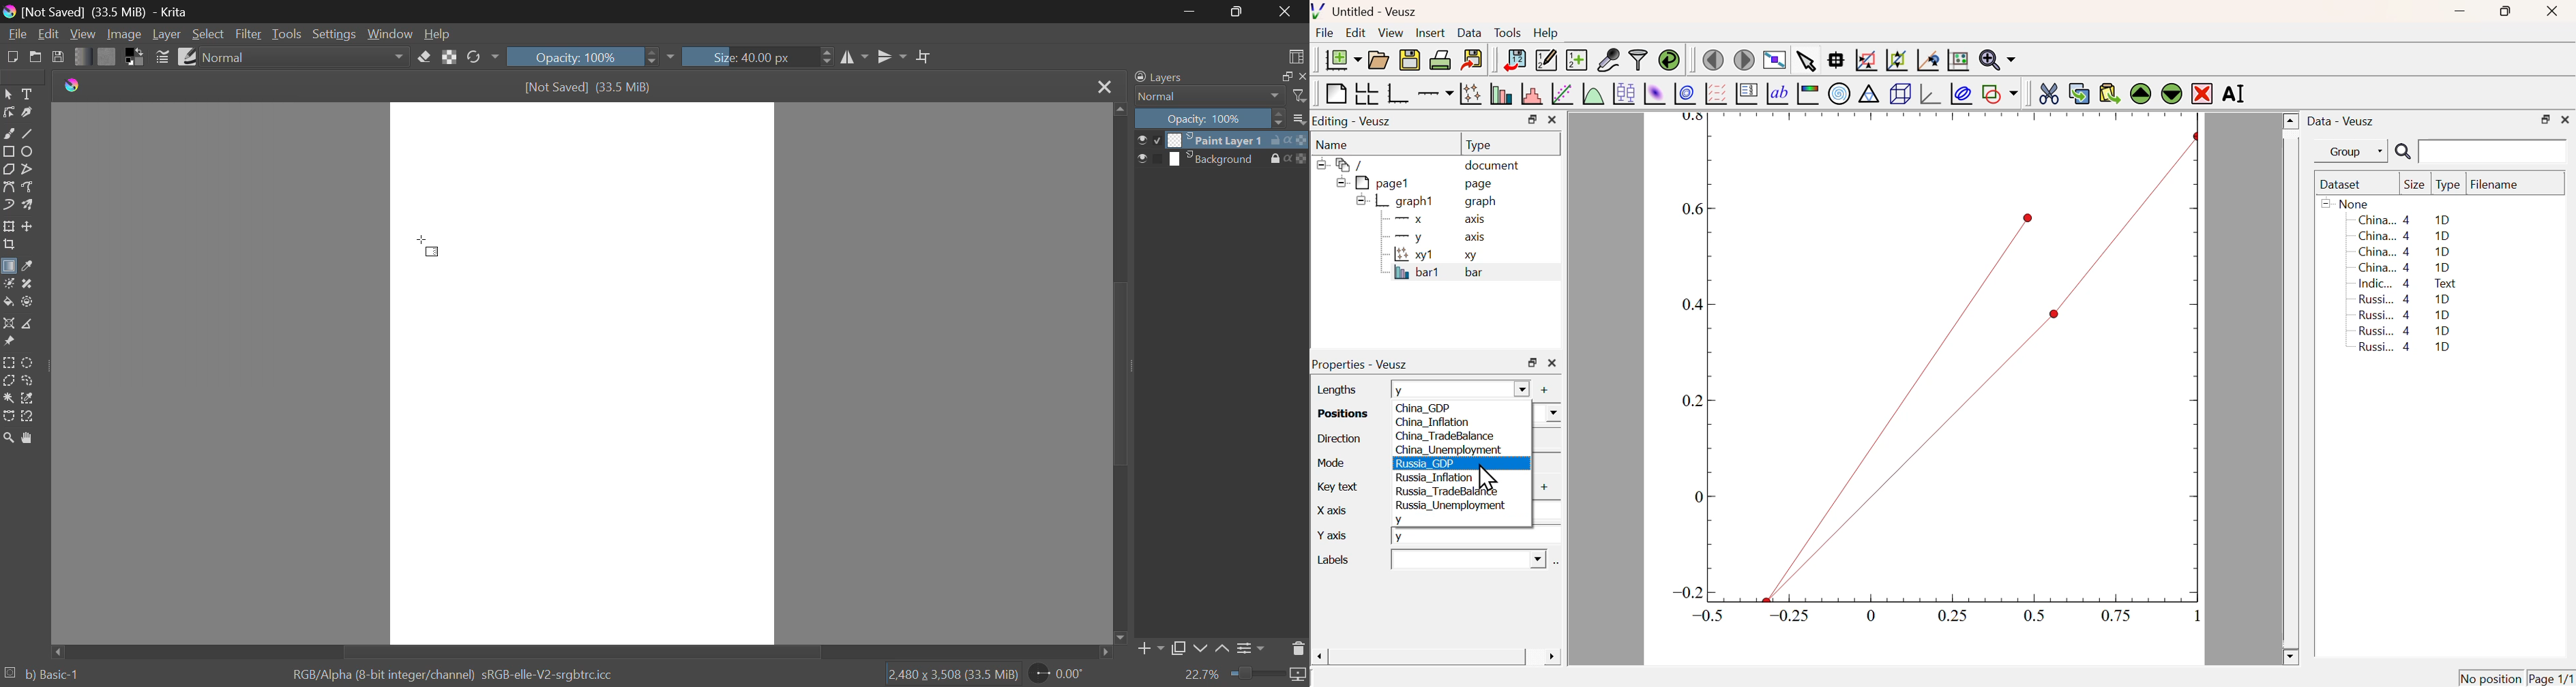 This screenshot has width=2576, height=700. I want to click on Read Data points on graph, so click(1836, 59).